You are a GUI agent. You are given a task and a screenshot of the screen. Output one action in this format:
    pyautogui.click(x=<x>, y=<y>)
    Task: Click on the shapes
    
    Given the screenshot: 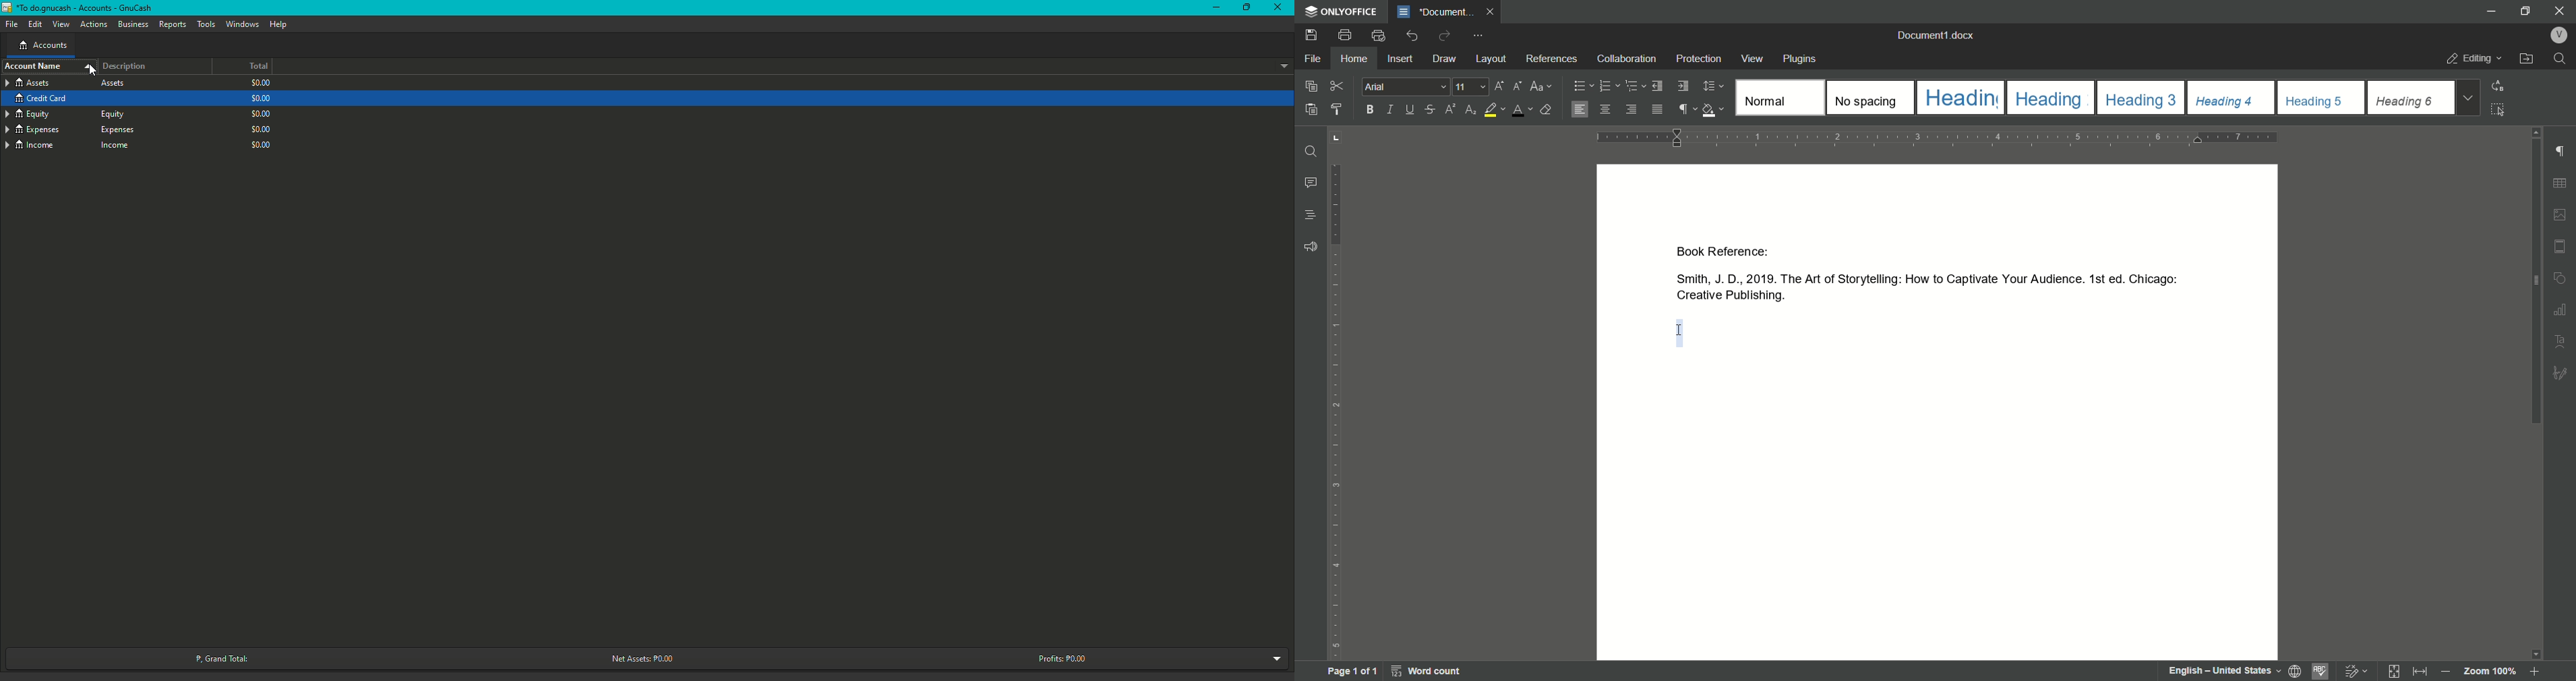 What is the action you would take?
    pyautogui.click(x=2563, y=276)
    